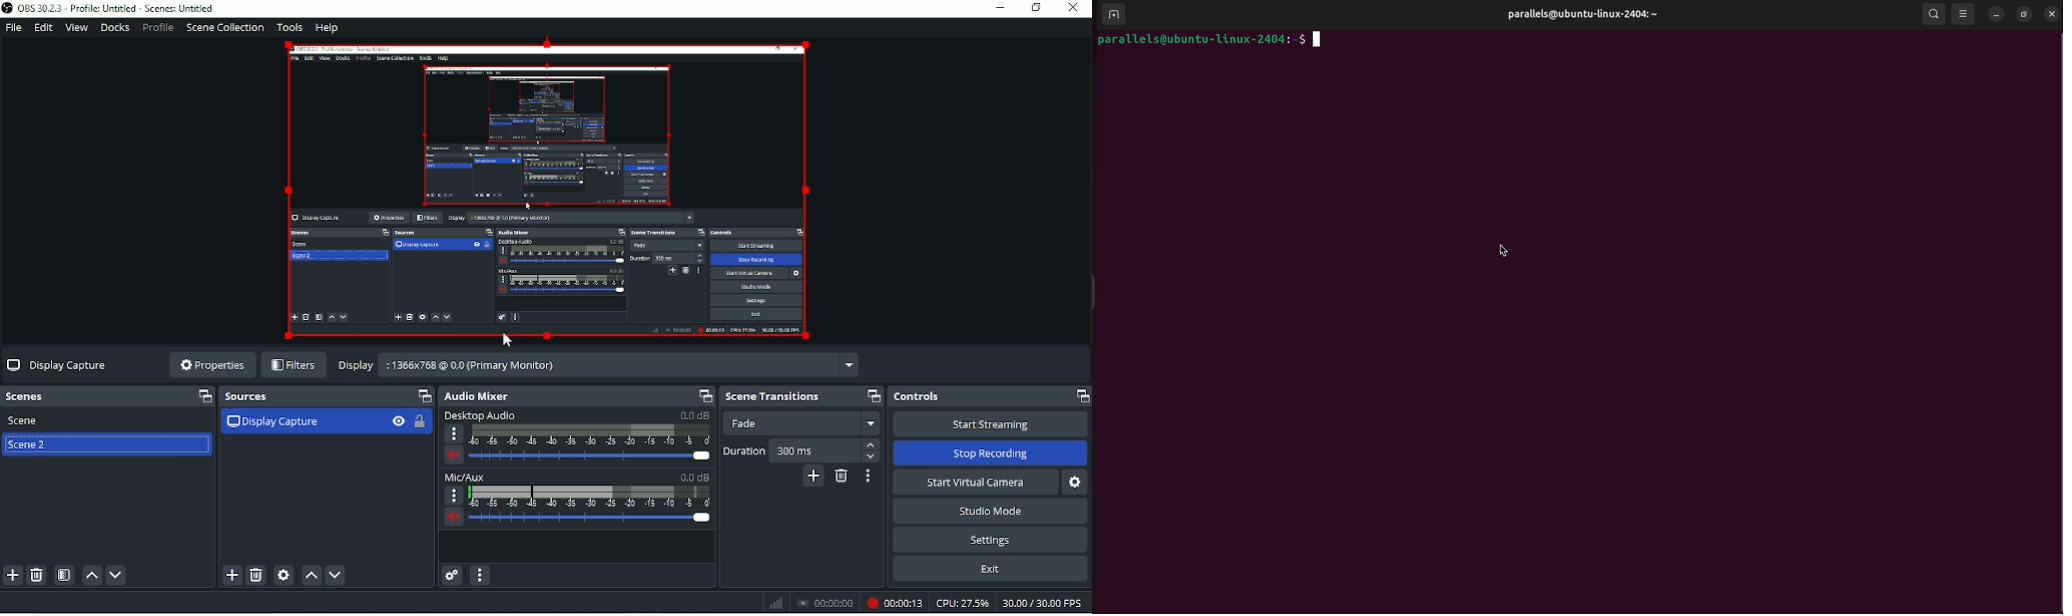 This screenshot has height=616, width=2072. Describe the element at coordinates (1074, 9) in the screenshot. I see `Close` at that location.